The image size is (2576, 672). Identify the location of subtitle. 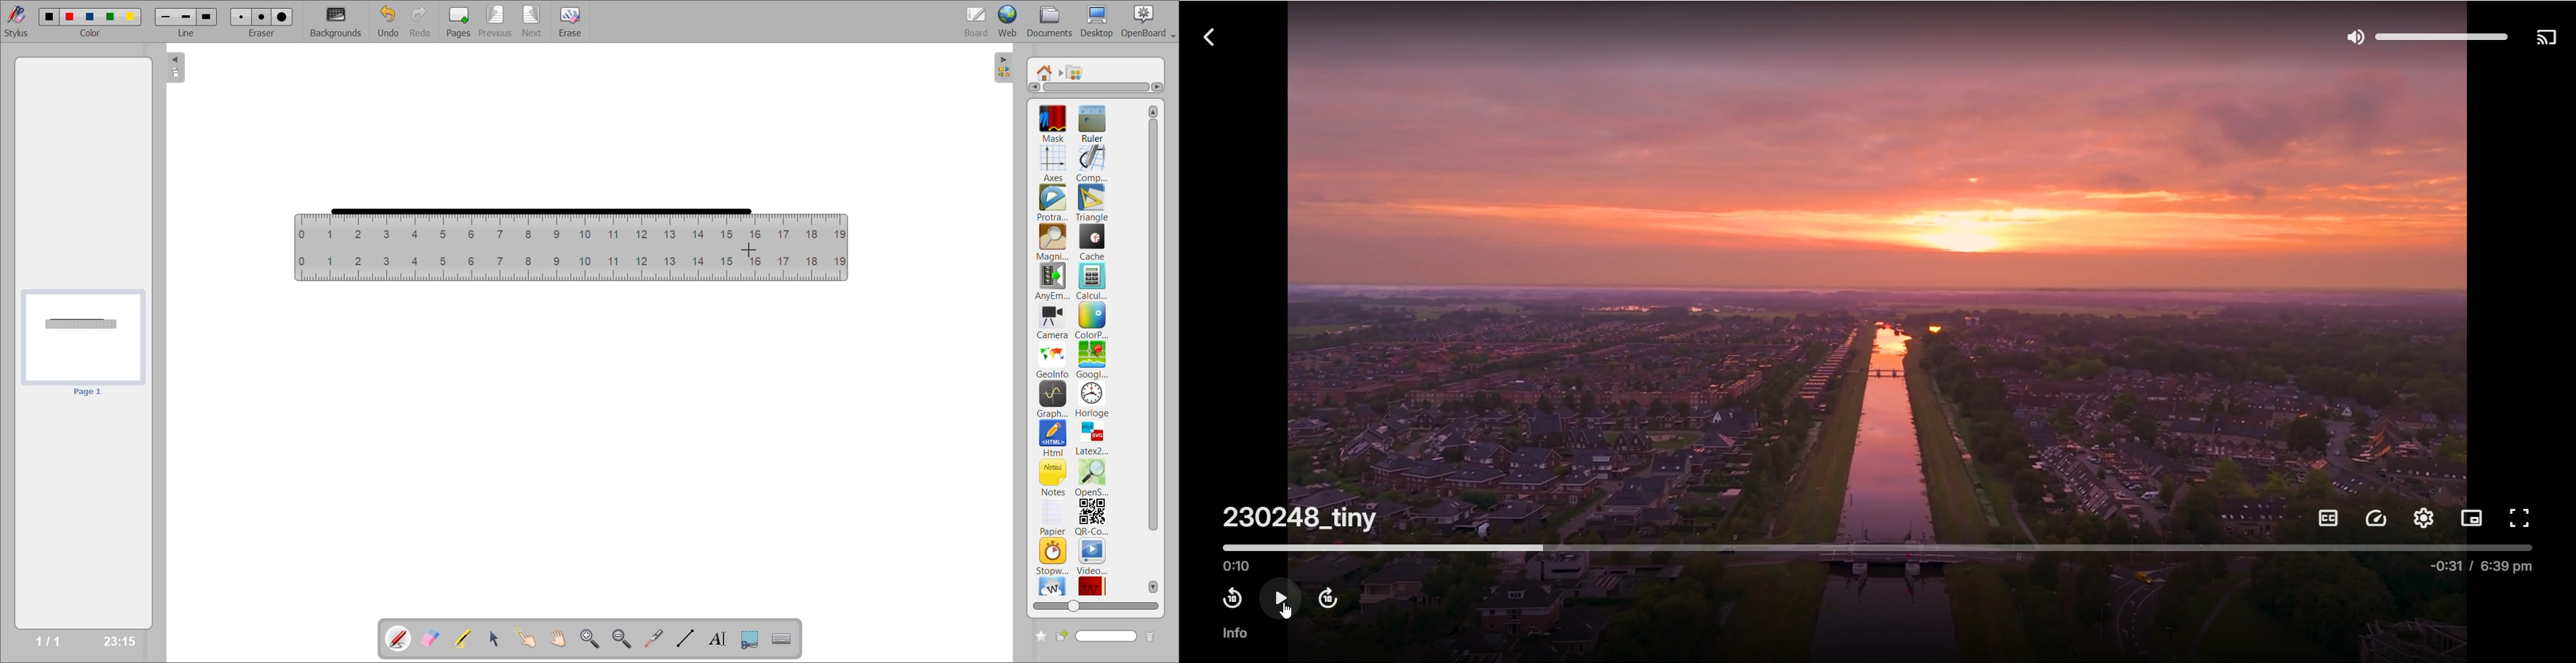
(2325, 519).